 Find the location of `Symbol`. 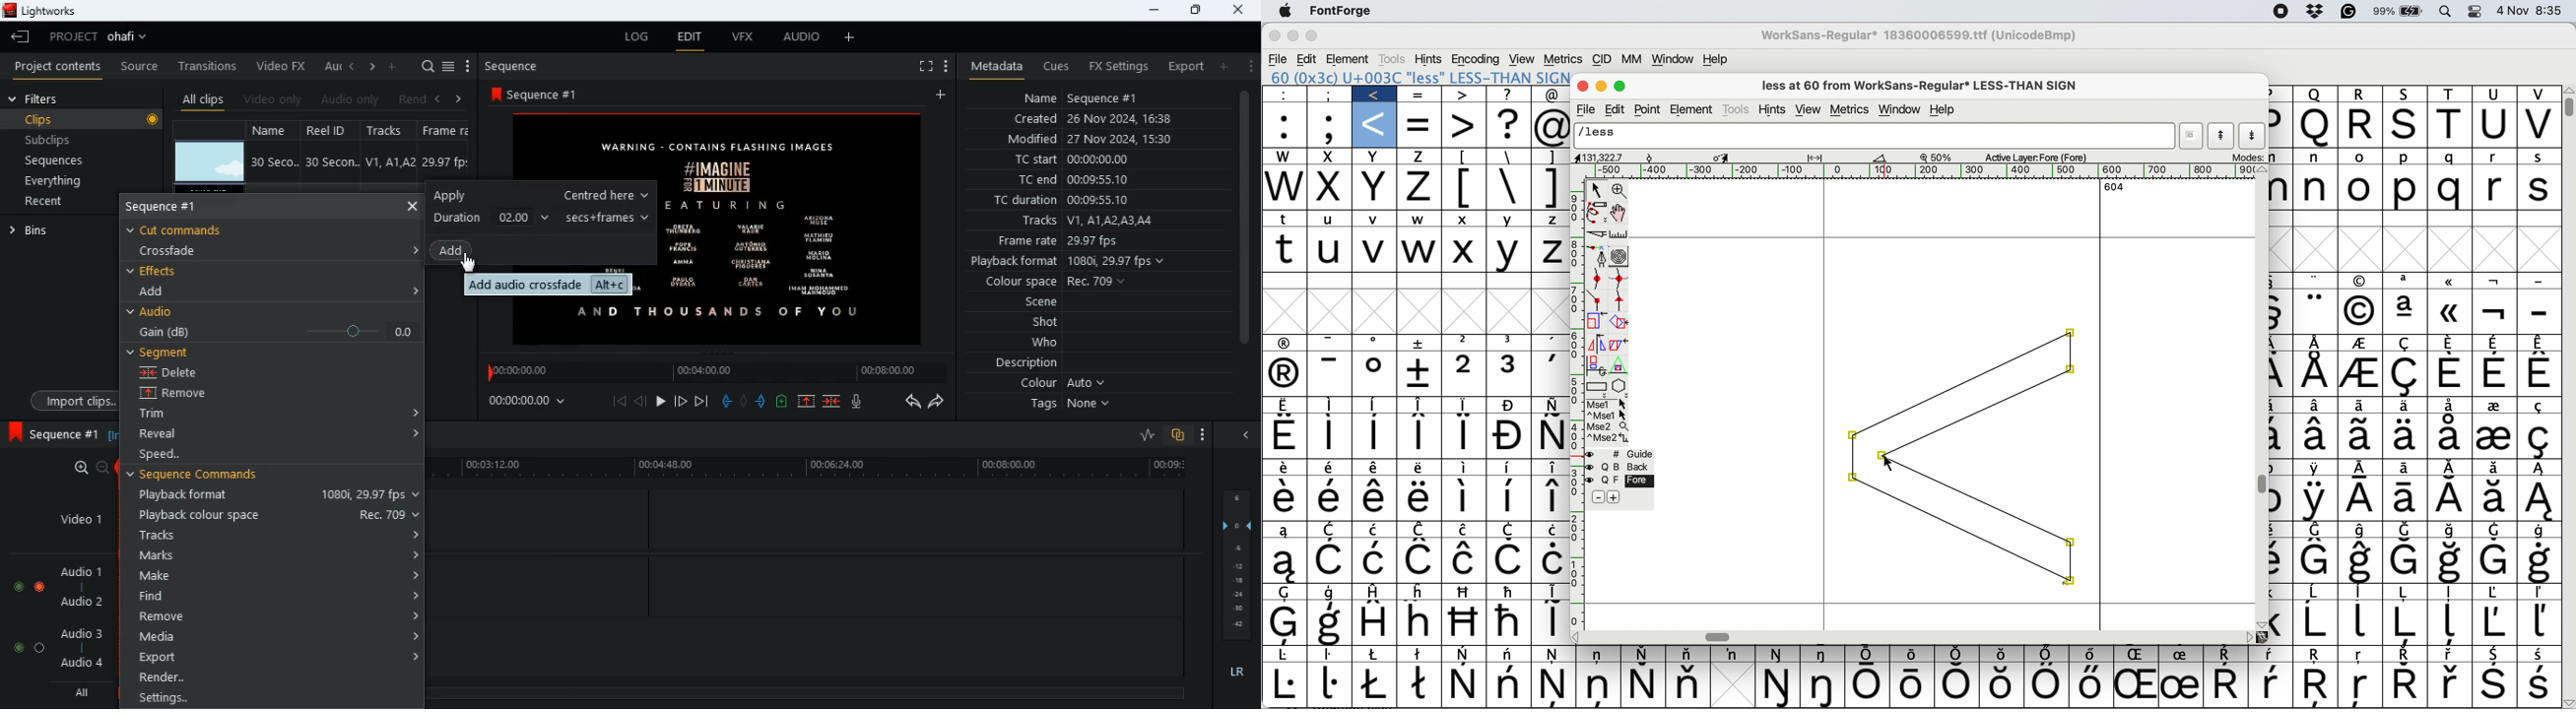

Symbol is located at coordinates (1375, 405).